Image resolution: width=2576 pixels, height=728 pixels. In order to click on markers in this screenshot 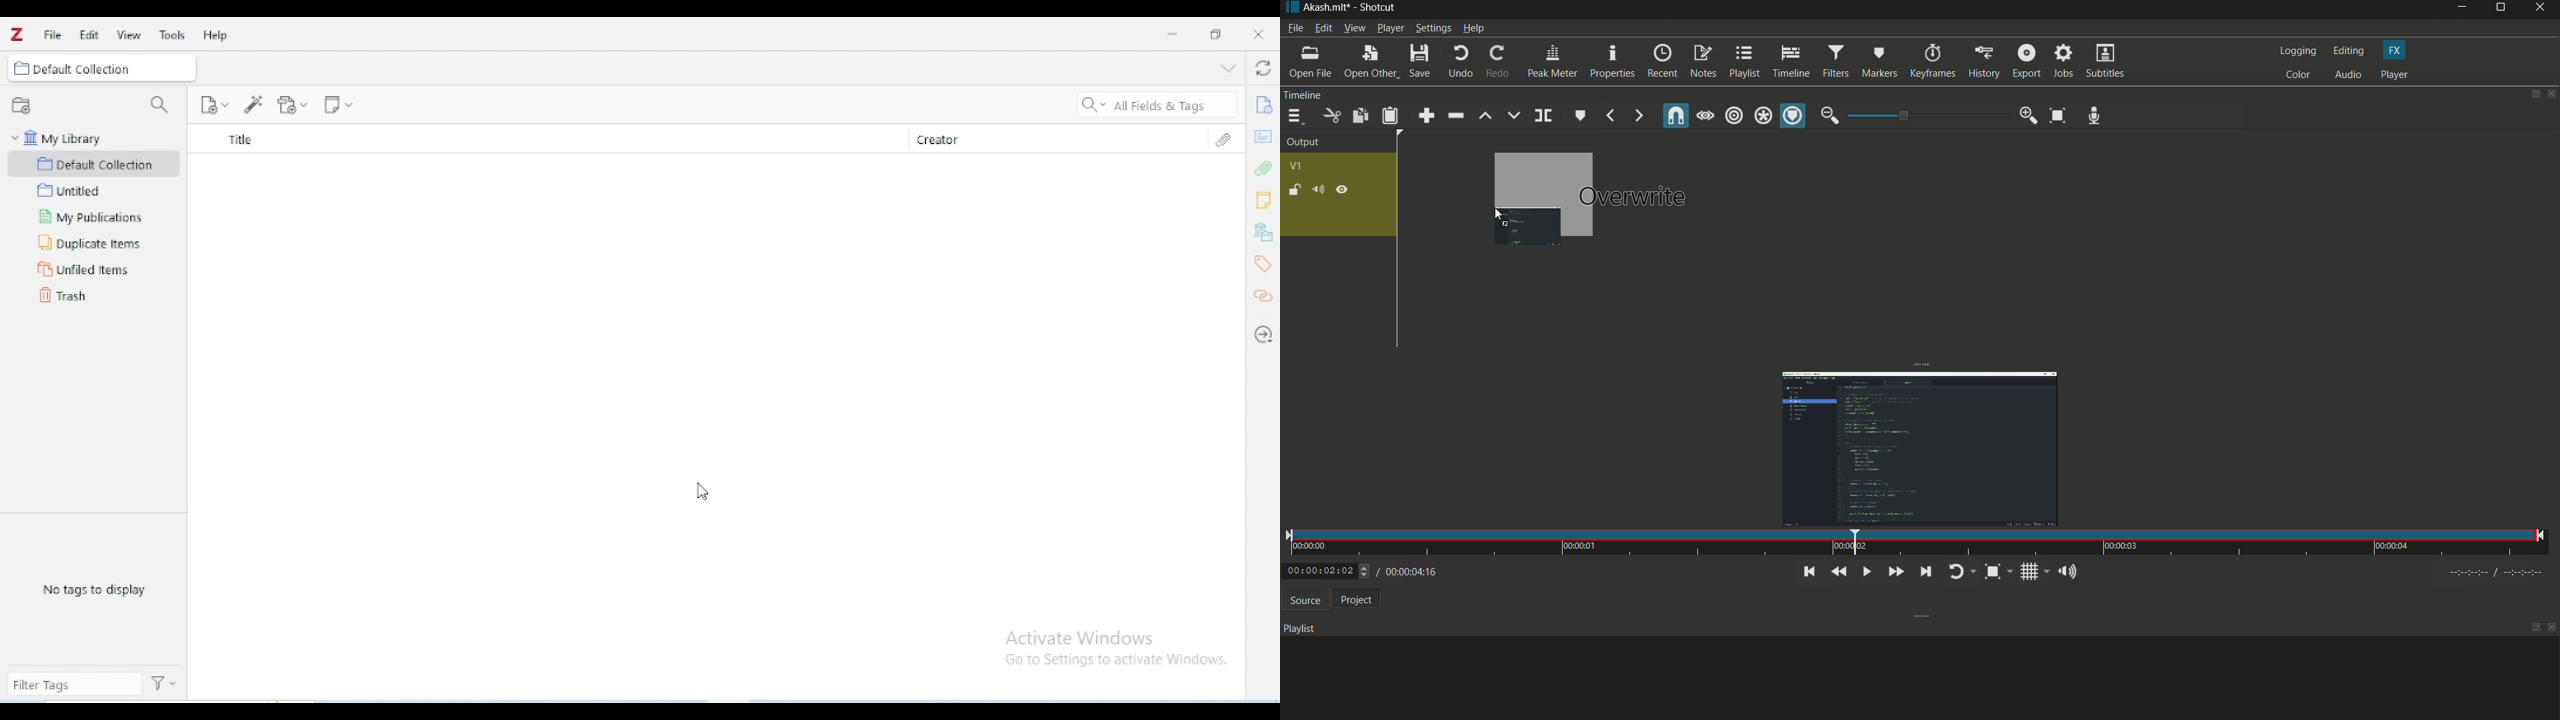, I will do `click(1881, 61)`.